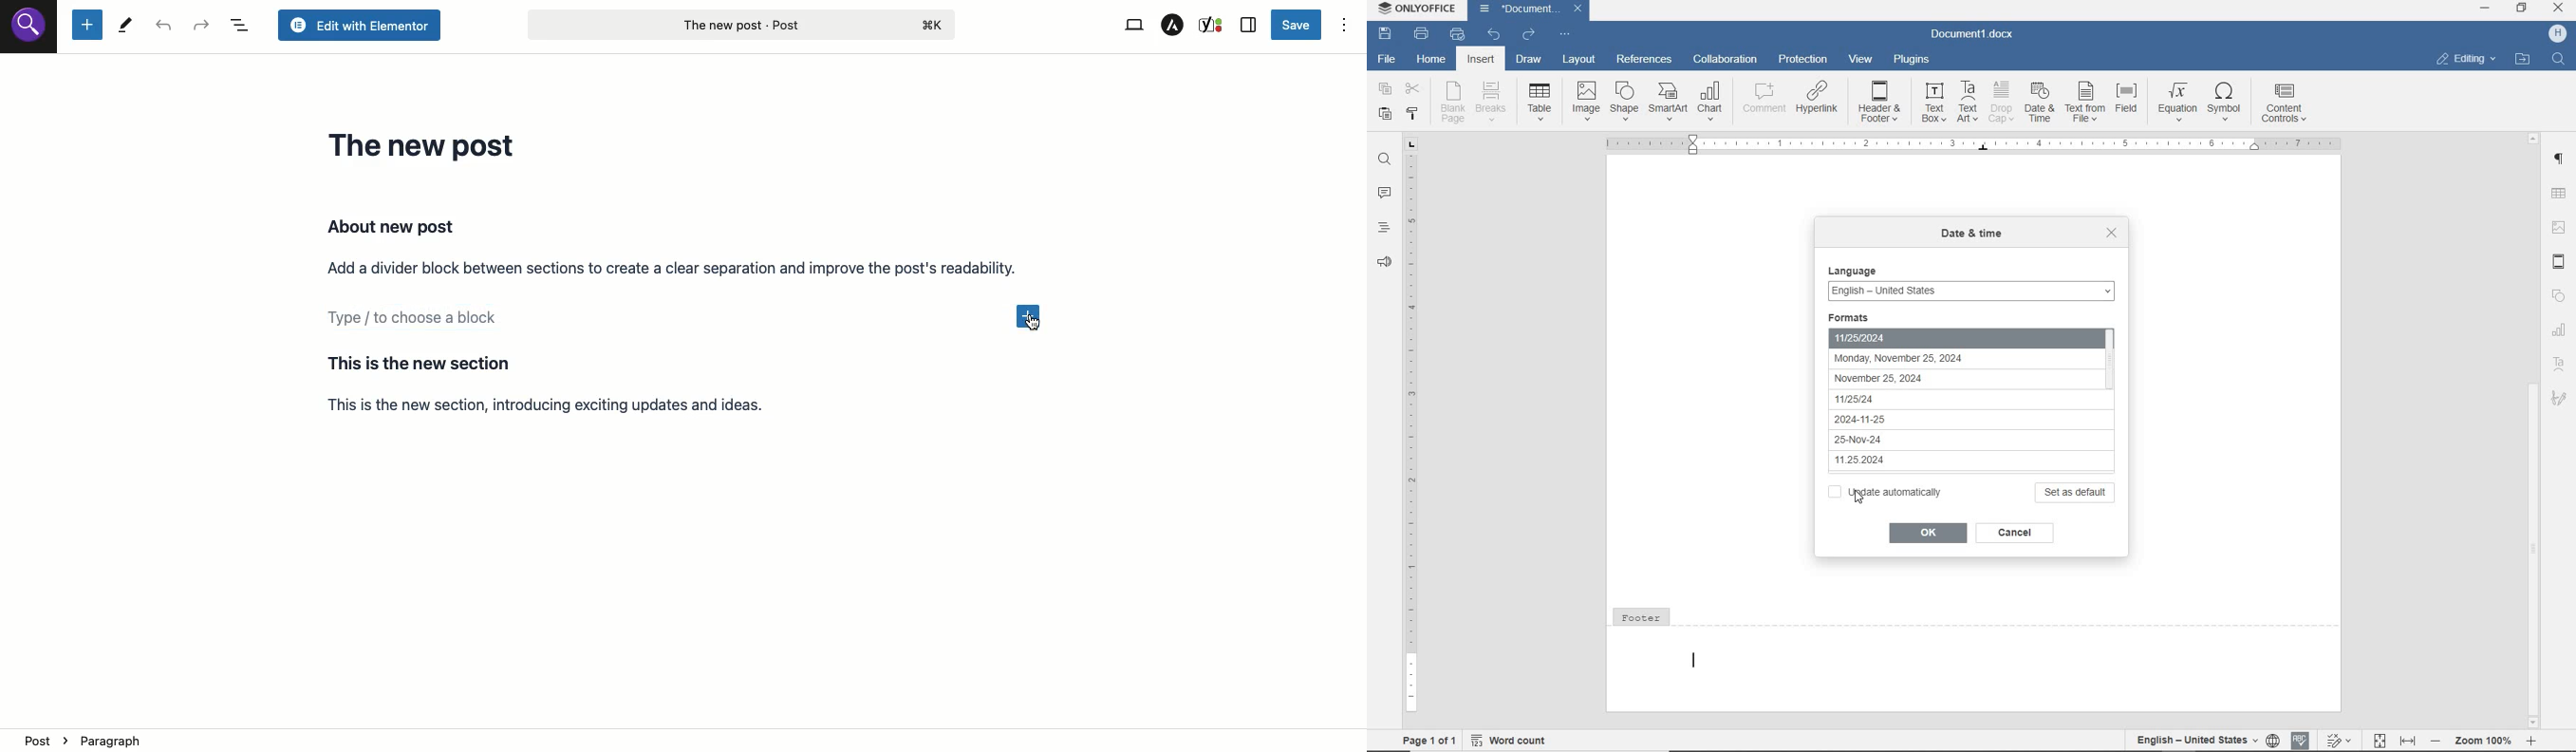 The width and height of the screenshot is (2576, 756). I want to click on shapes, so click(2561, 296).